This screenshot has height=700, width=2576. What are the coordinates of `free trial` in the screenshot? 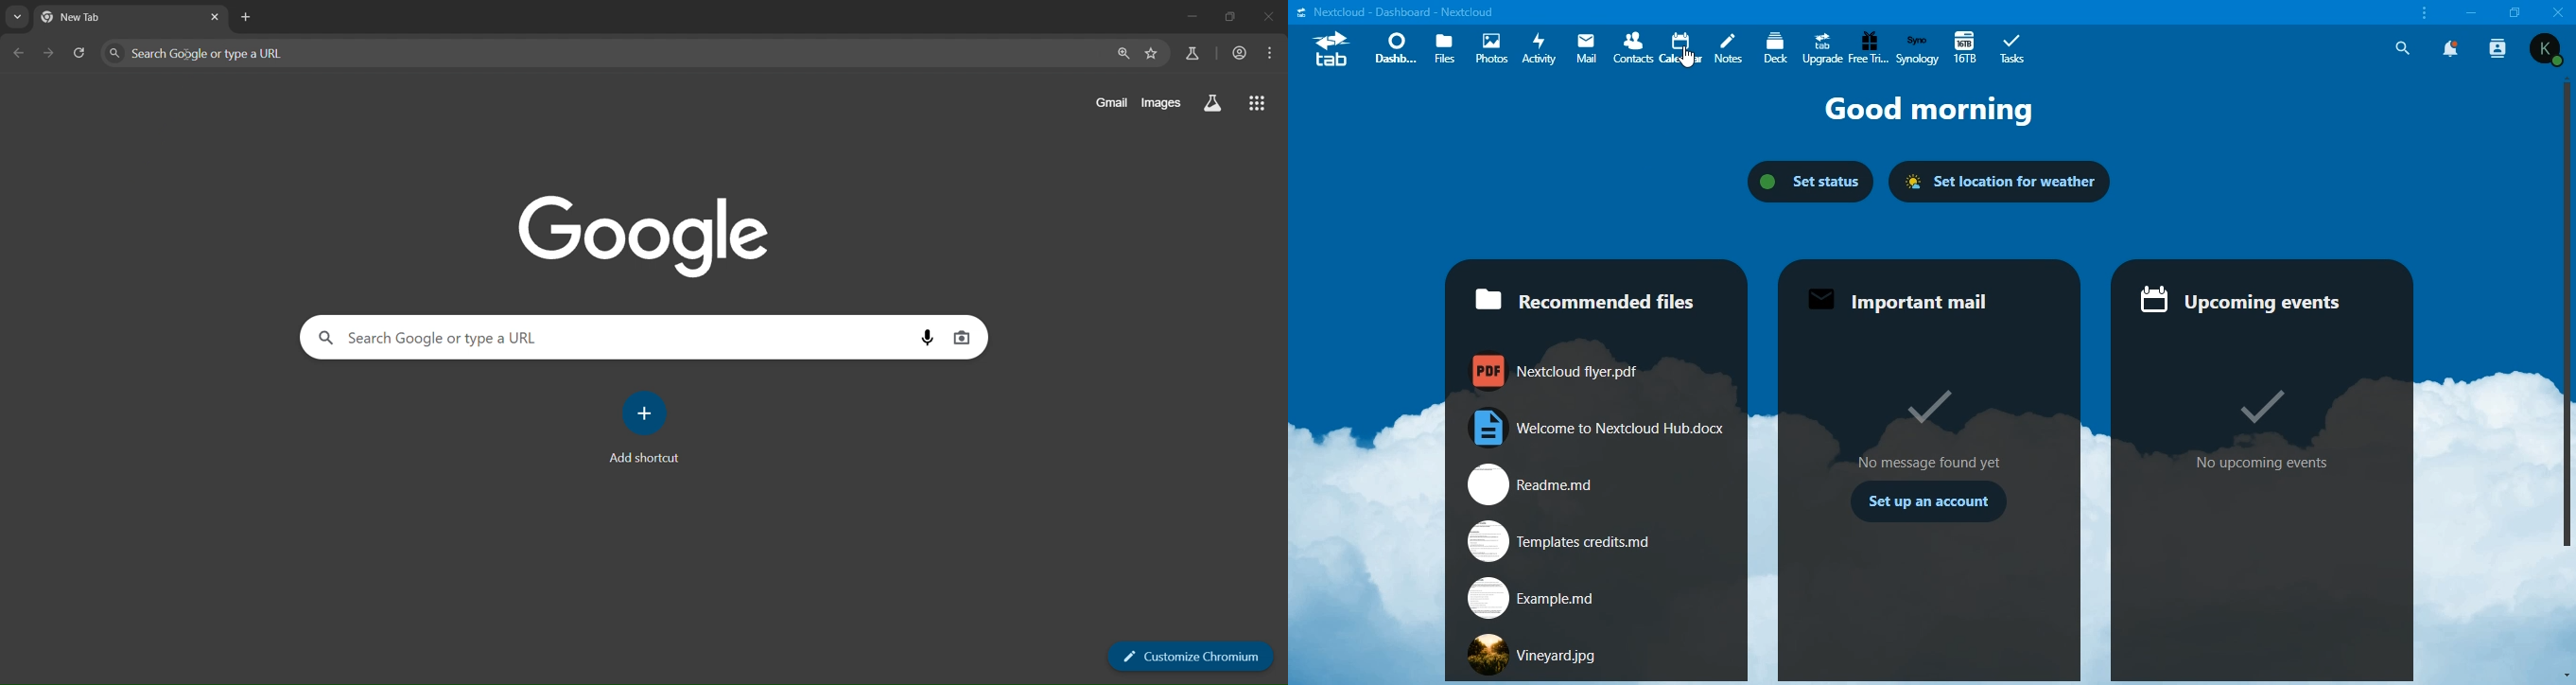 It's located at (1870, 46).